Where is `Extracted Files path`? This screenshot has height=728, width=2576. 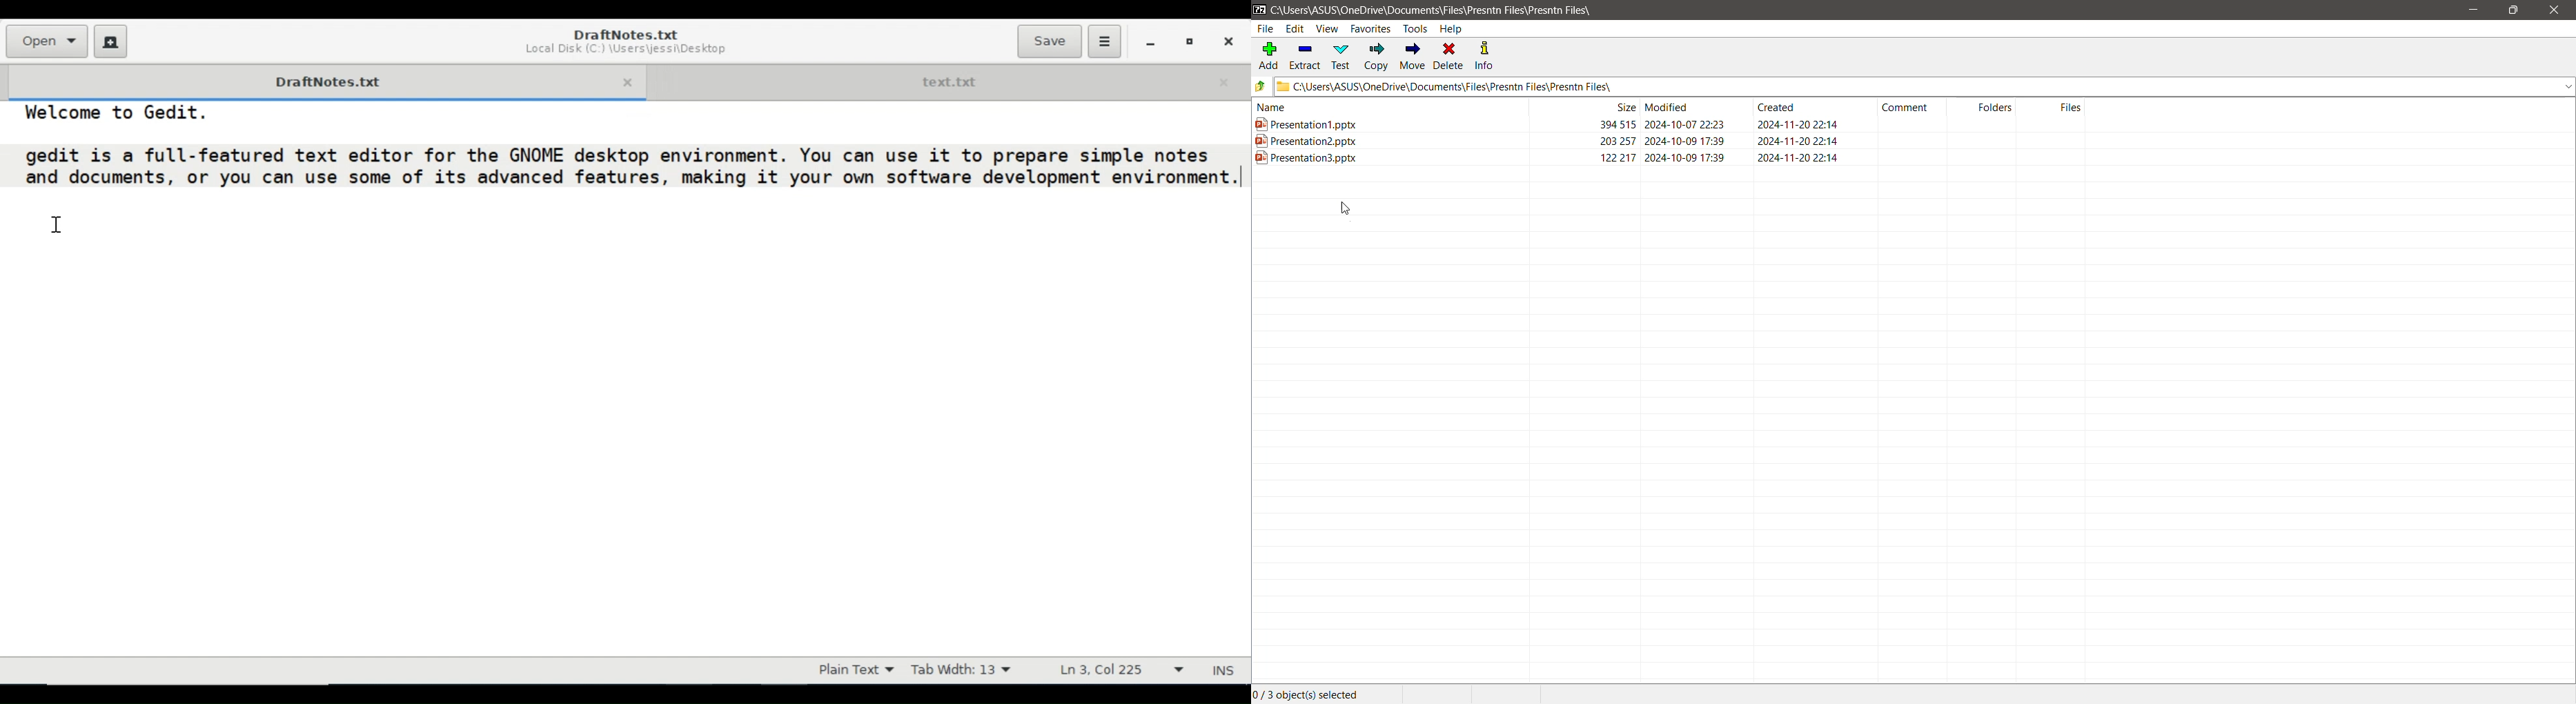 Extracted Files path is located at coordinates (1924, 87).